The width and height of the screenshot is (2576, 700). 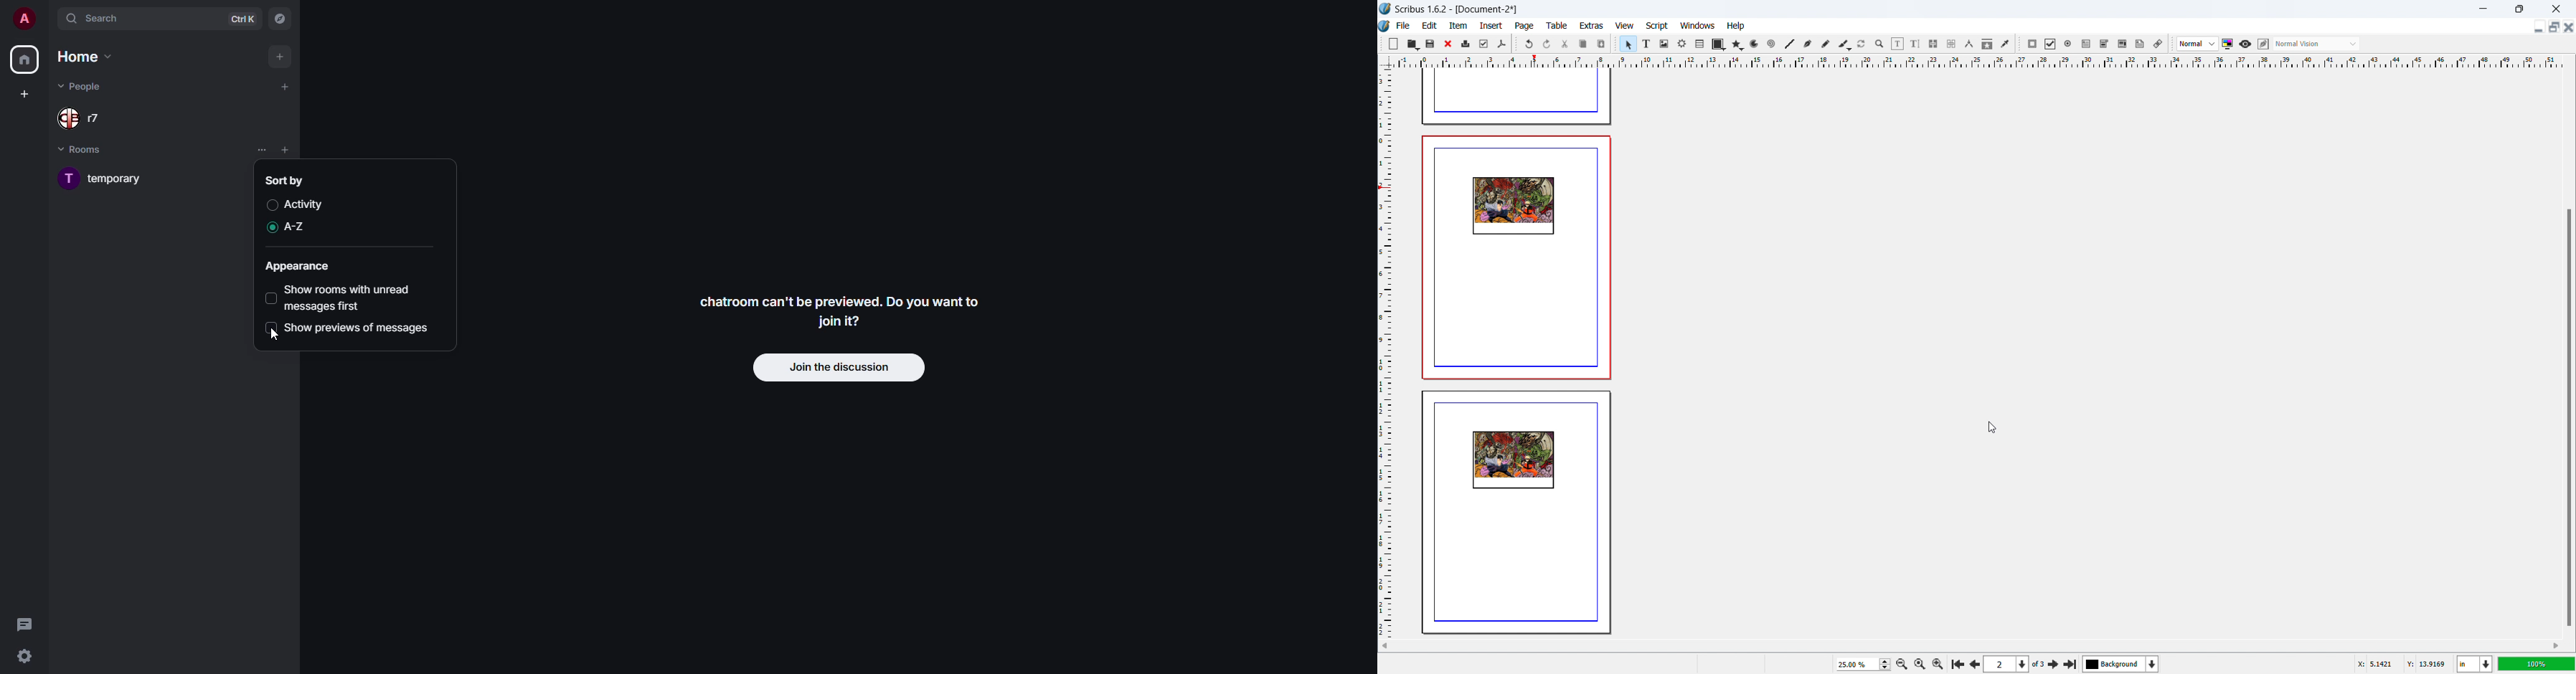 I want to click on unlink text frames, so click(x=1951, y=44).